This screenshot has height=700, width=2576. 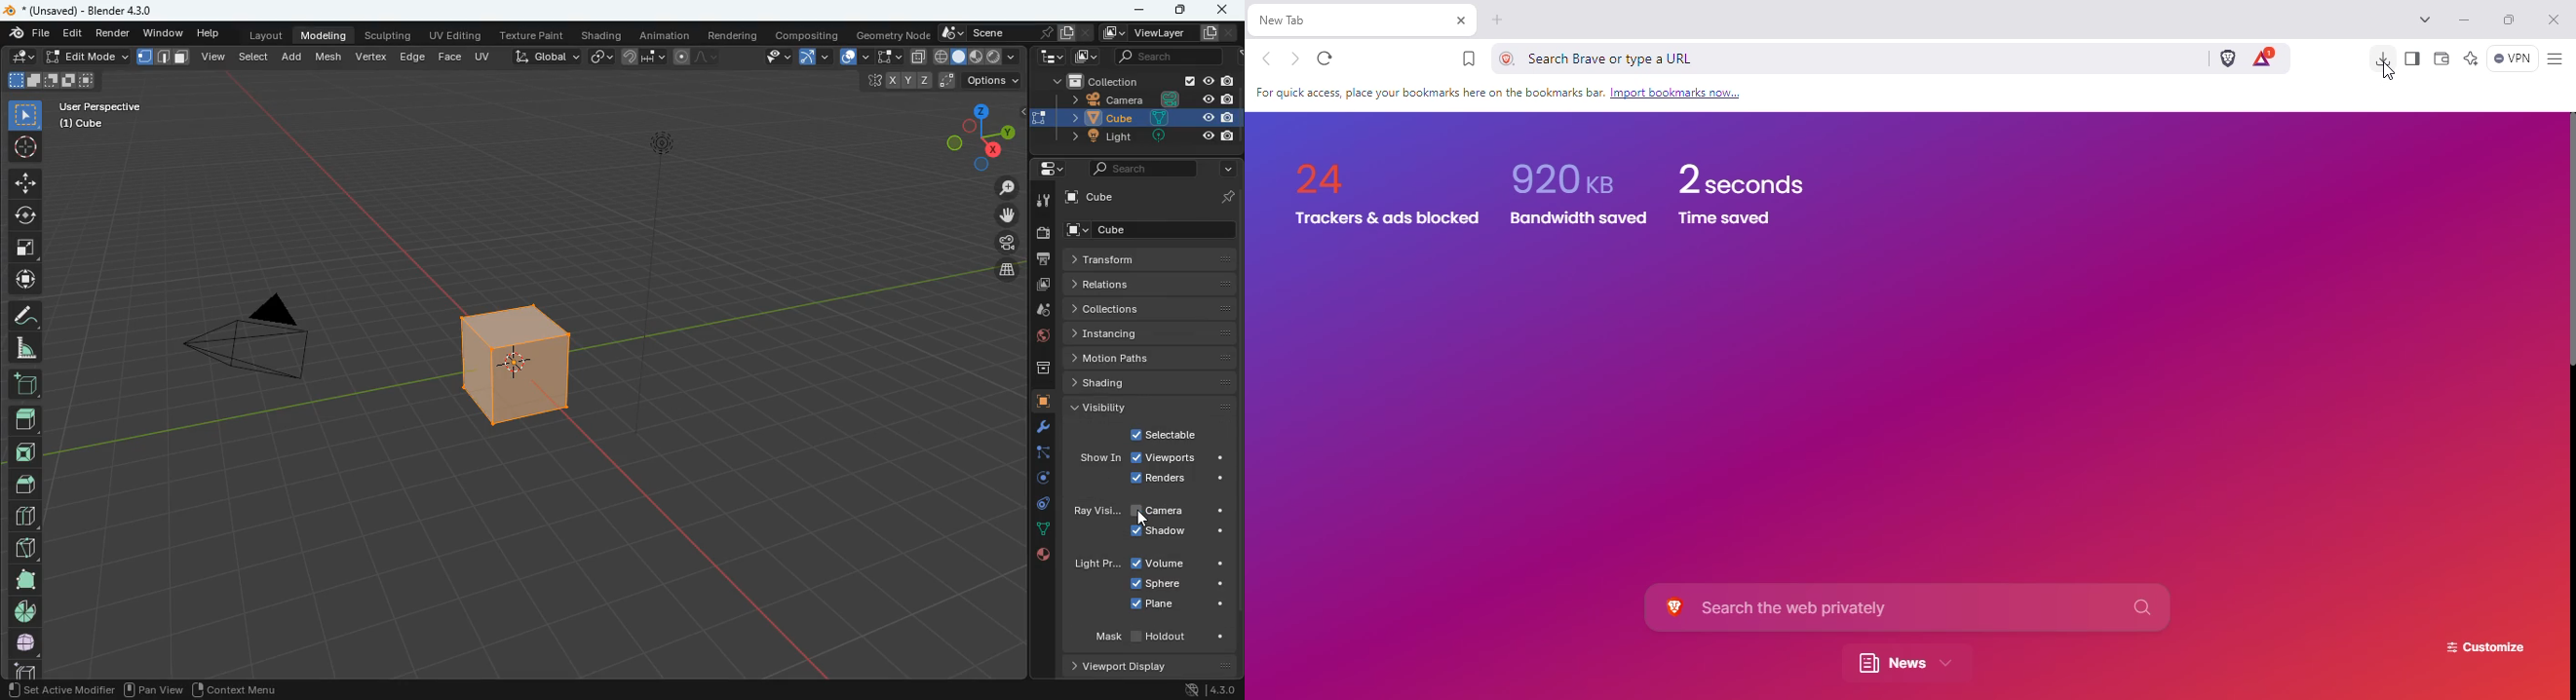 I want to click on compositing, so click(x=805, y=35).